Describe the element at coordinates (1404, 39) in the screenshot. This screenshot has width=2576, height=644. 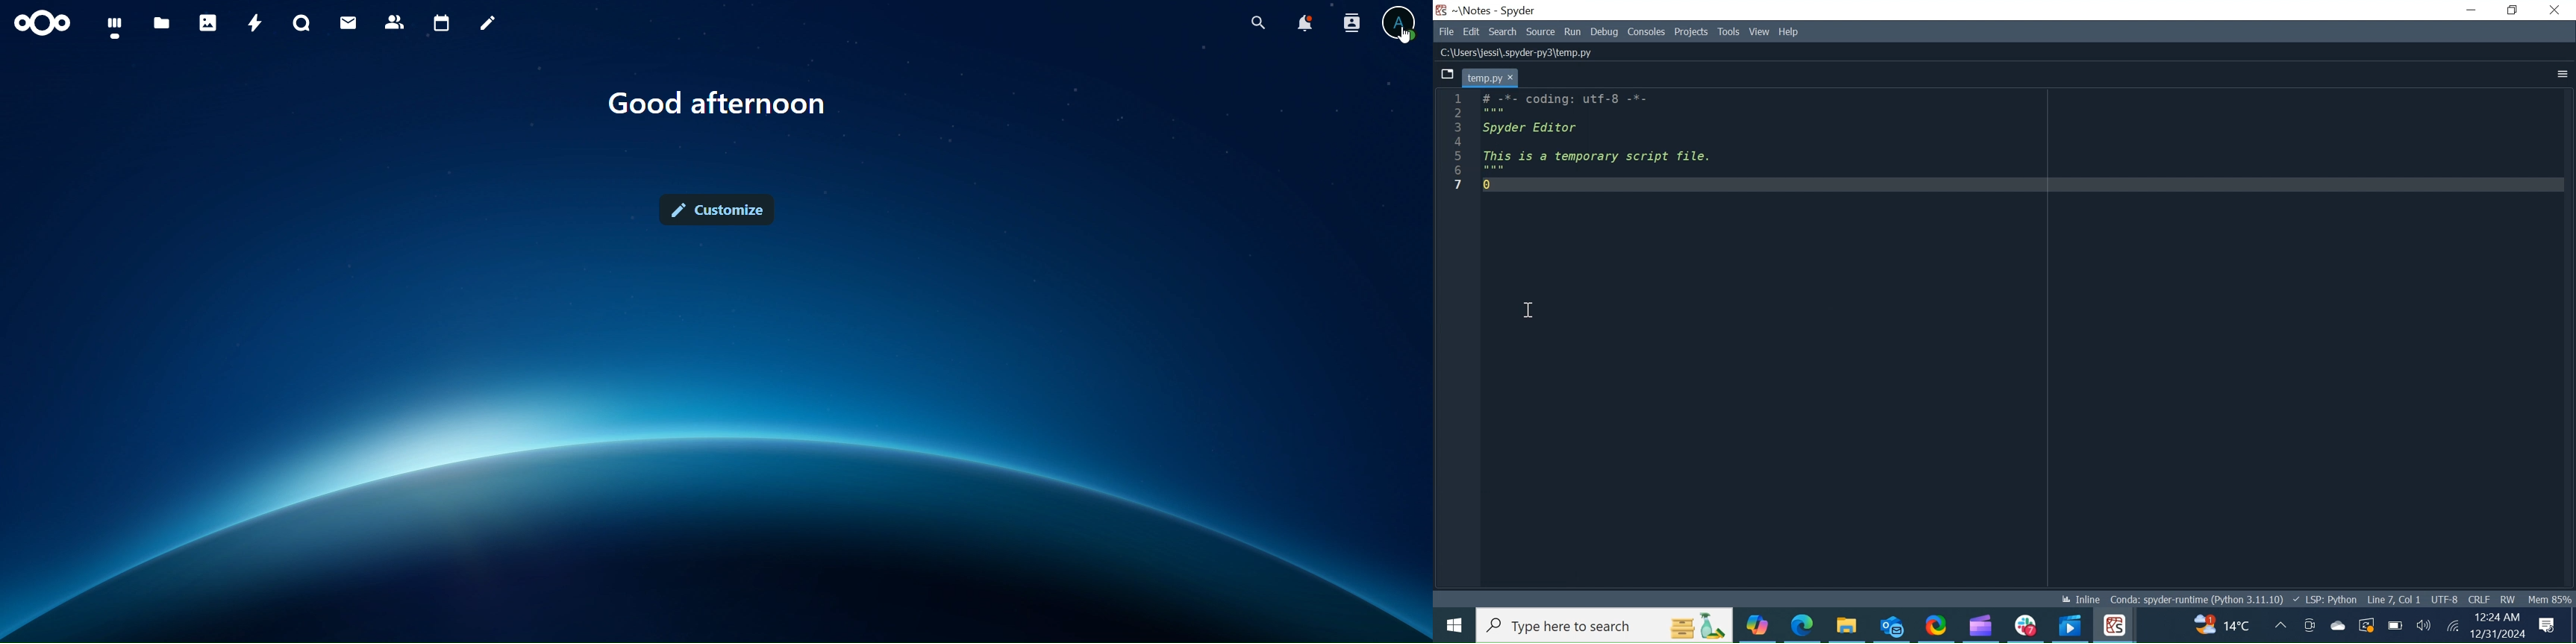
I see `Cursor` at that location.